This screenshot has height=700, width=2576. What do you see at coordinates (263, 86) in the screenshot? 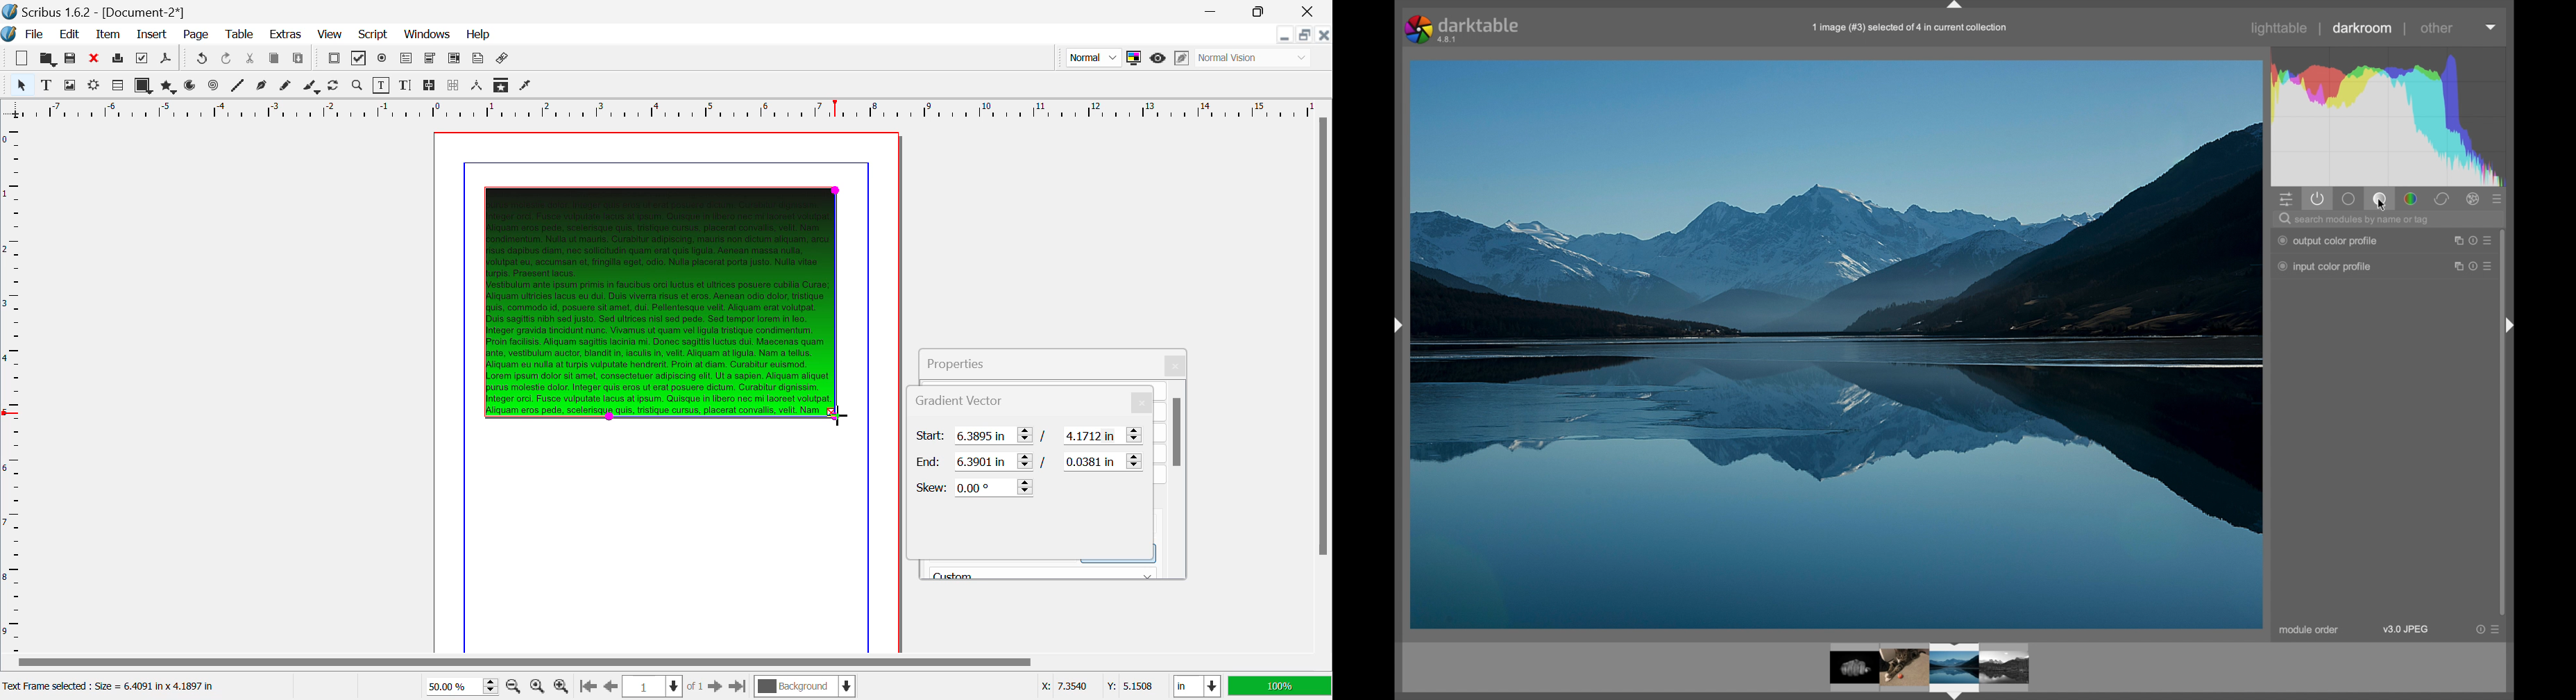
I see `Bezier Curve` at bounding box center [263, 86].